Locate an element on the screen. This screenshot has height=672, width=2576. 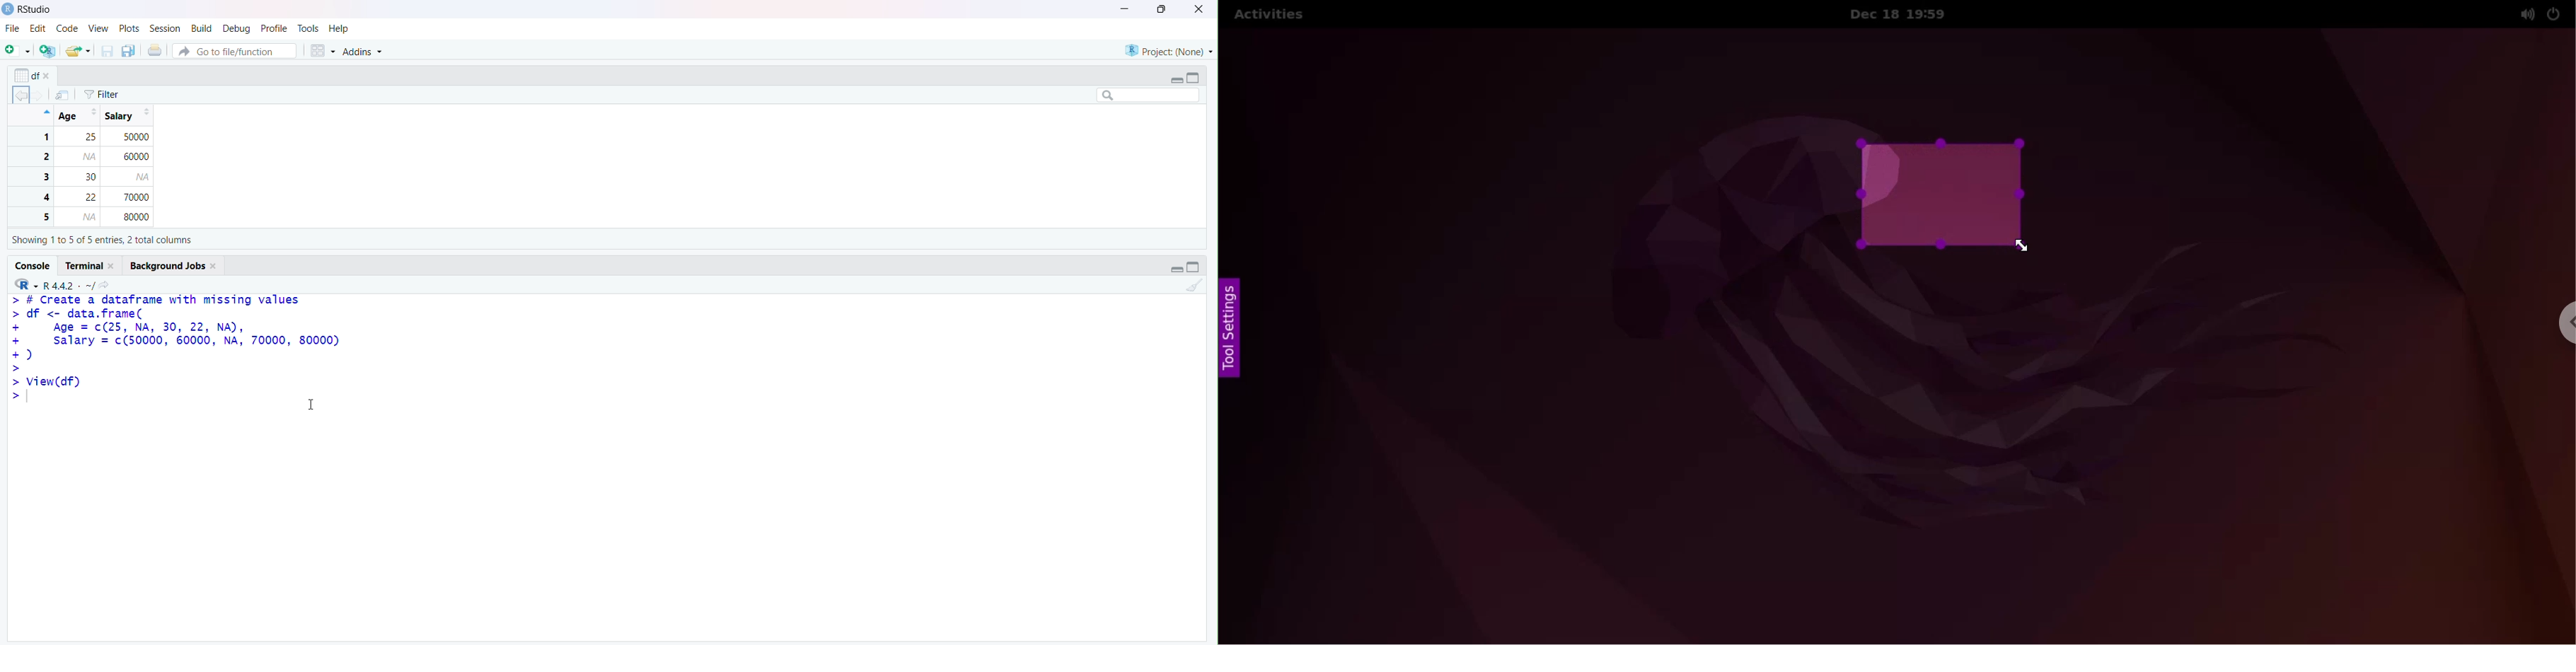
Addins is located at coordinates (363, 50).